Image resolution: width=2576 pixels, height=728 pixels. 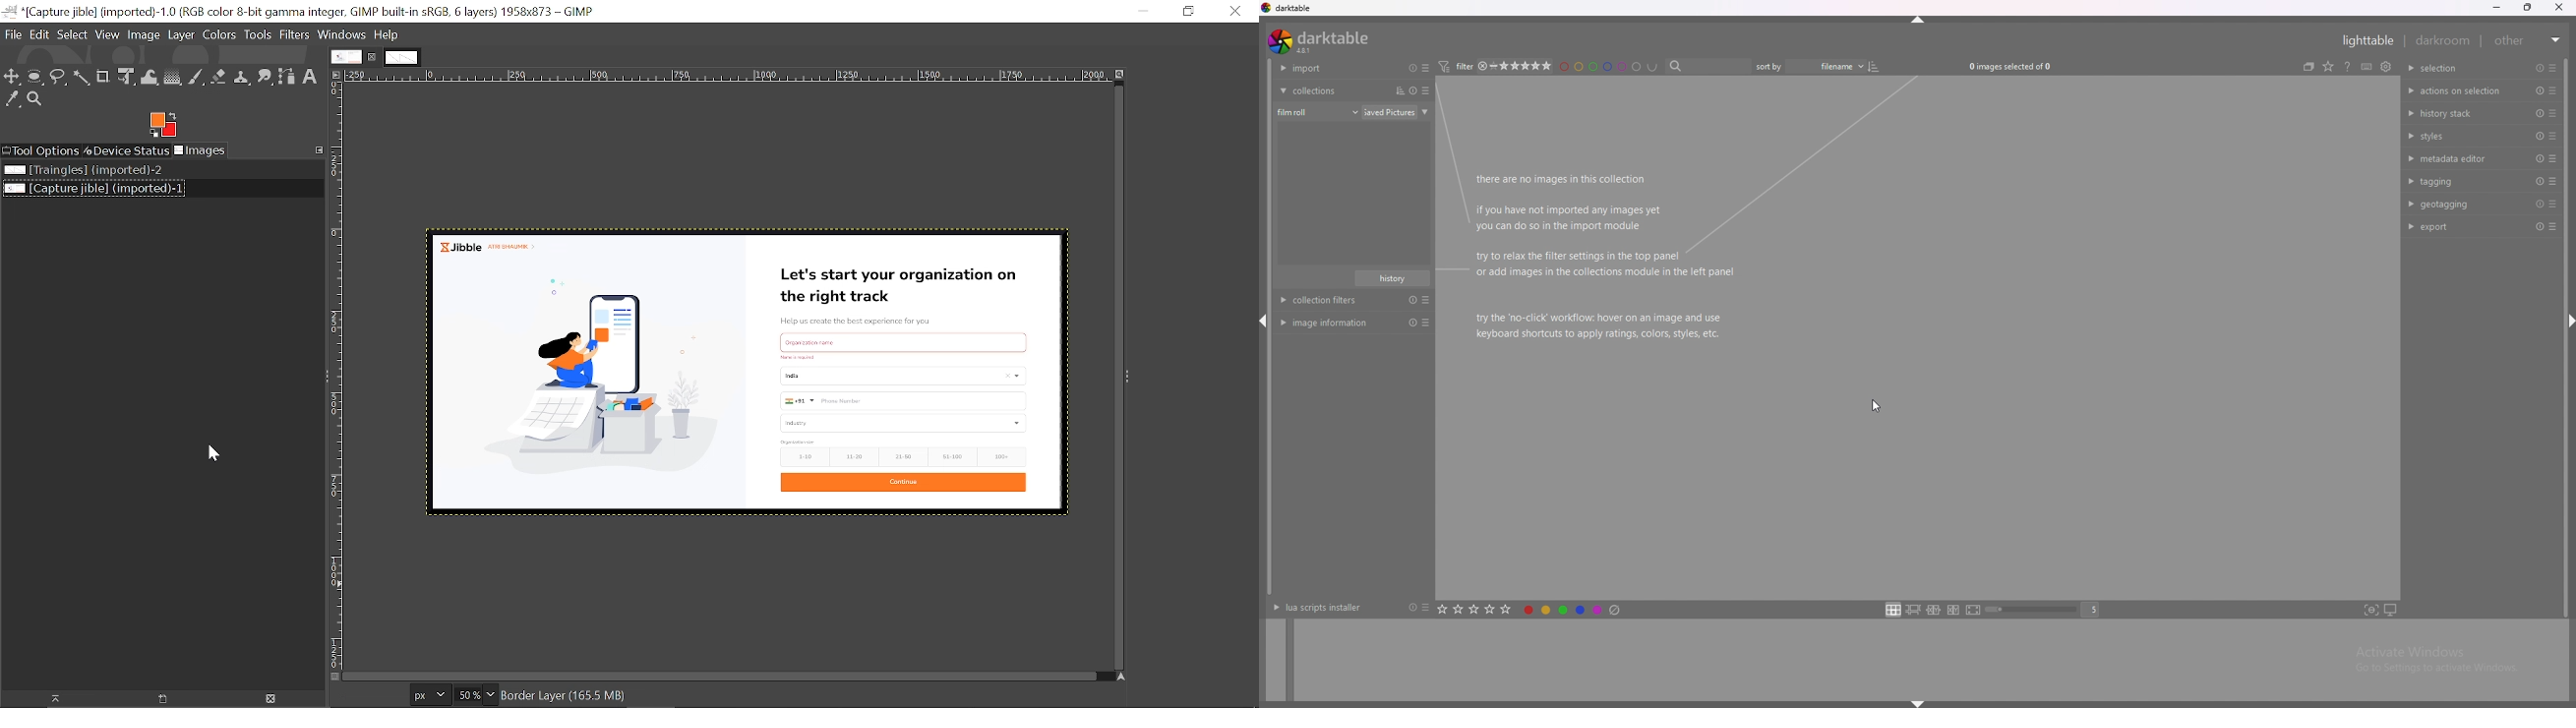 What do you see at coordinates (2383, 66) in the screenshot?
I see `define shortcuts` at bounding box center [2383, 66].